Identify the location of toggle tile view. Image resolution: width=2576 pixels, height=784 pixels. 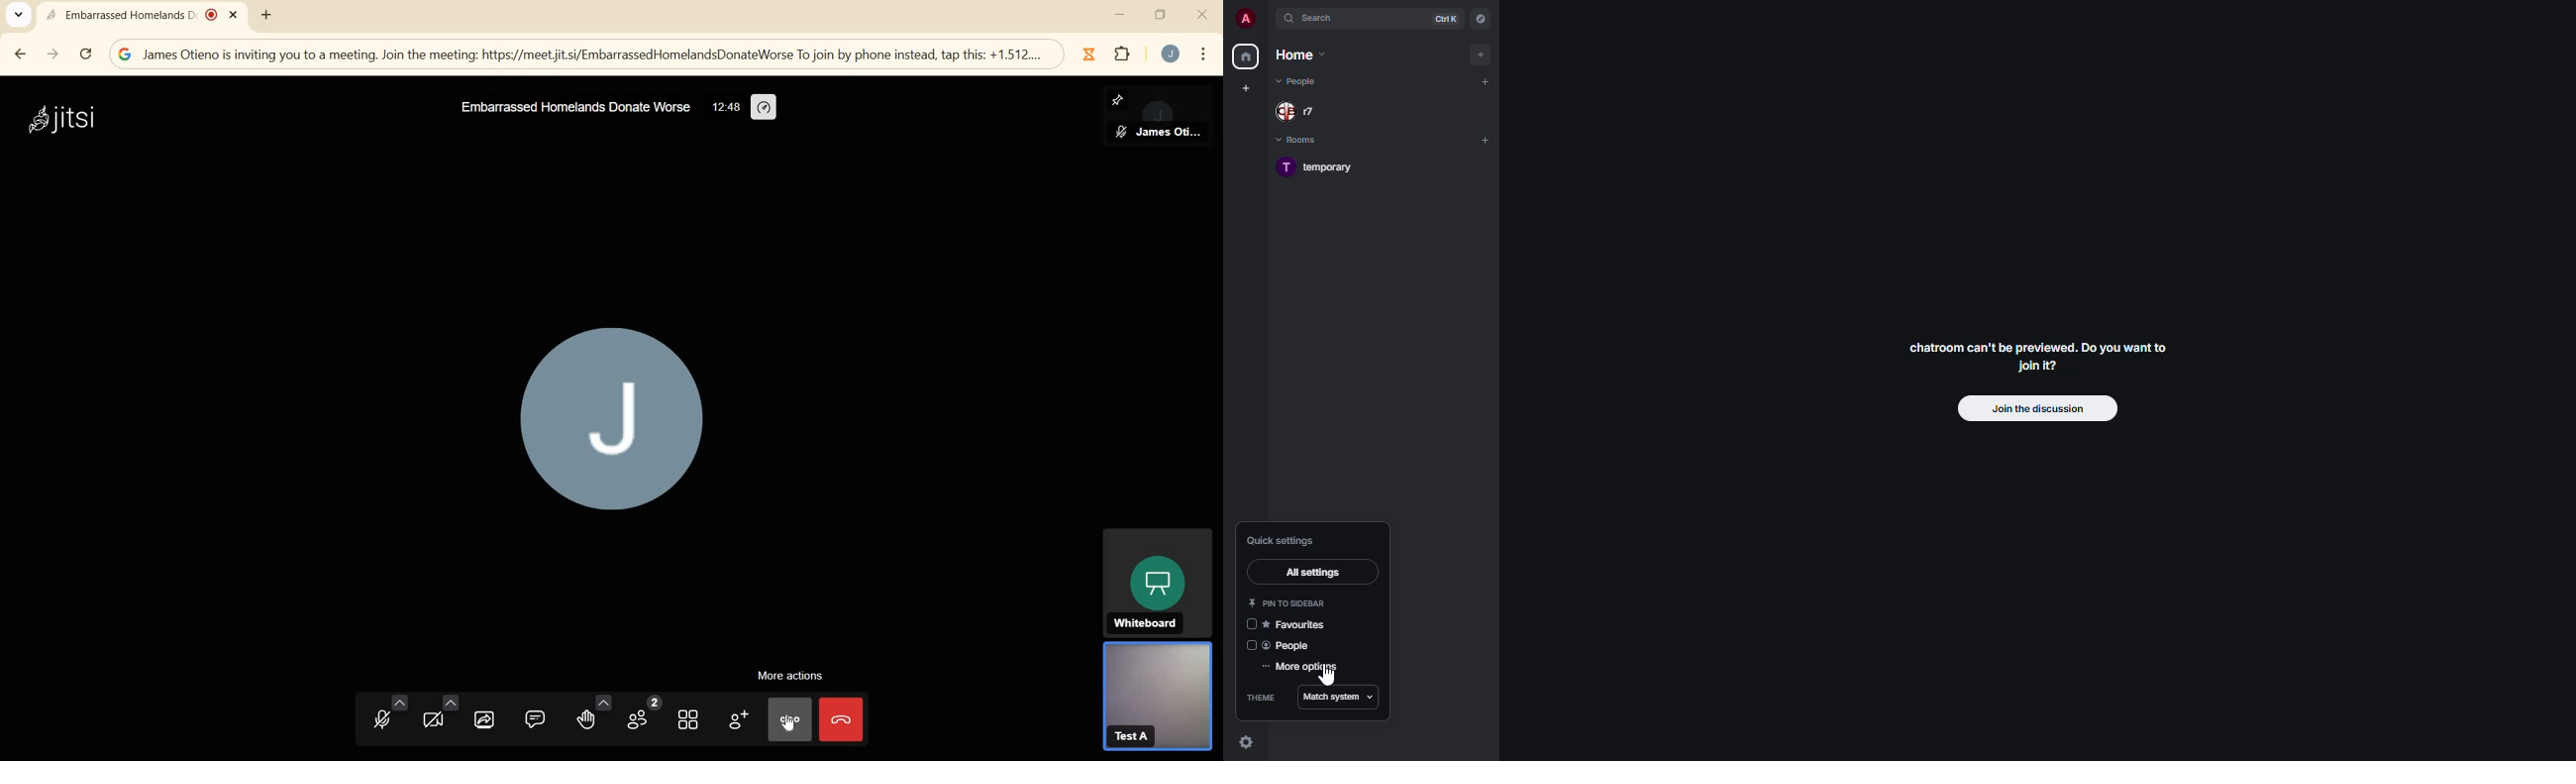
(691, 722).